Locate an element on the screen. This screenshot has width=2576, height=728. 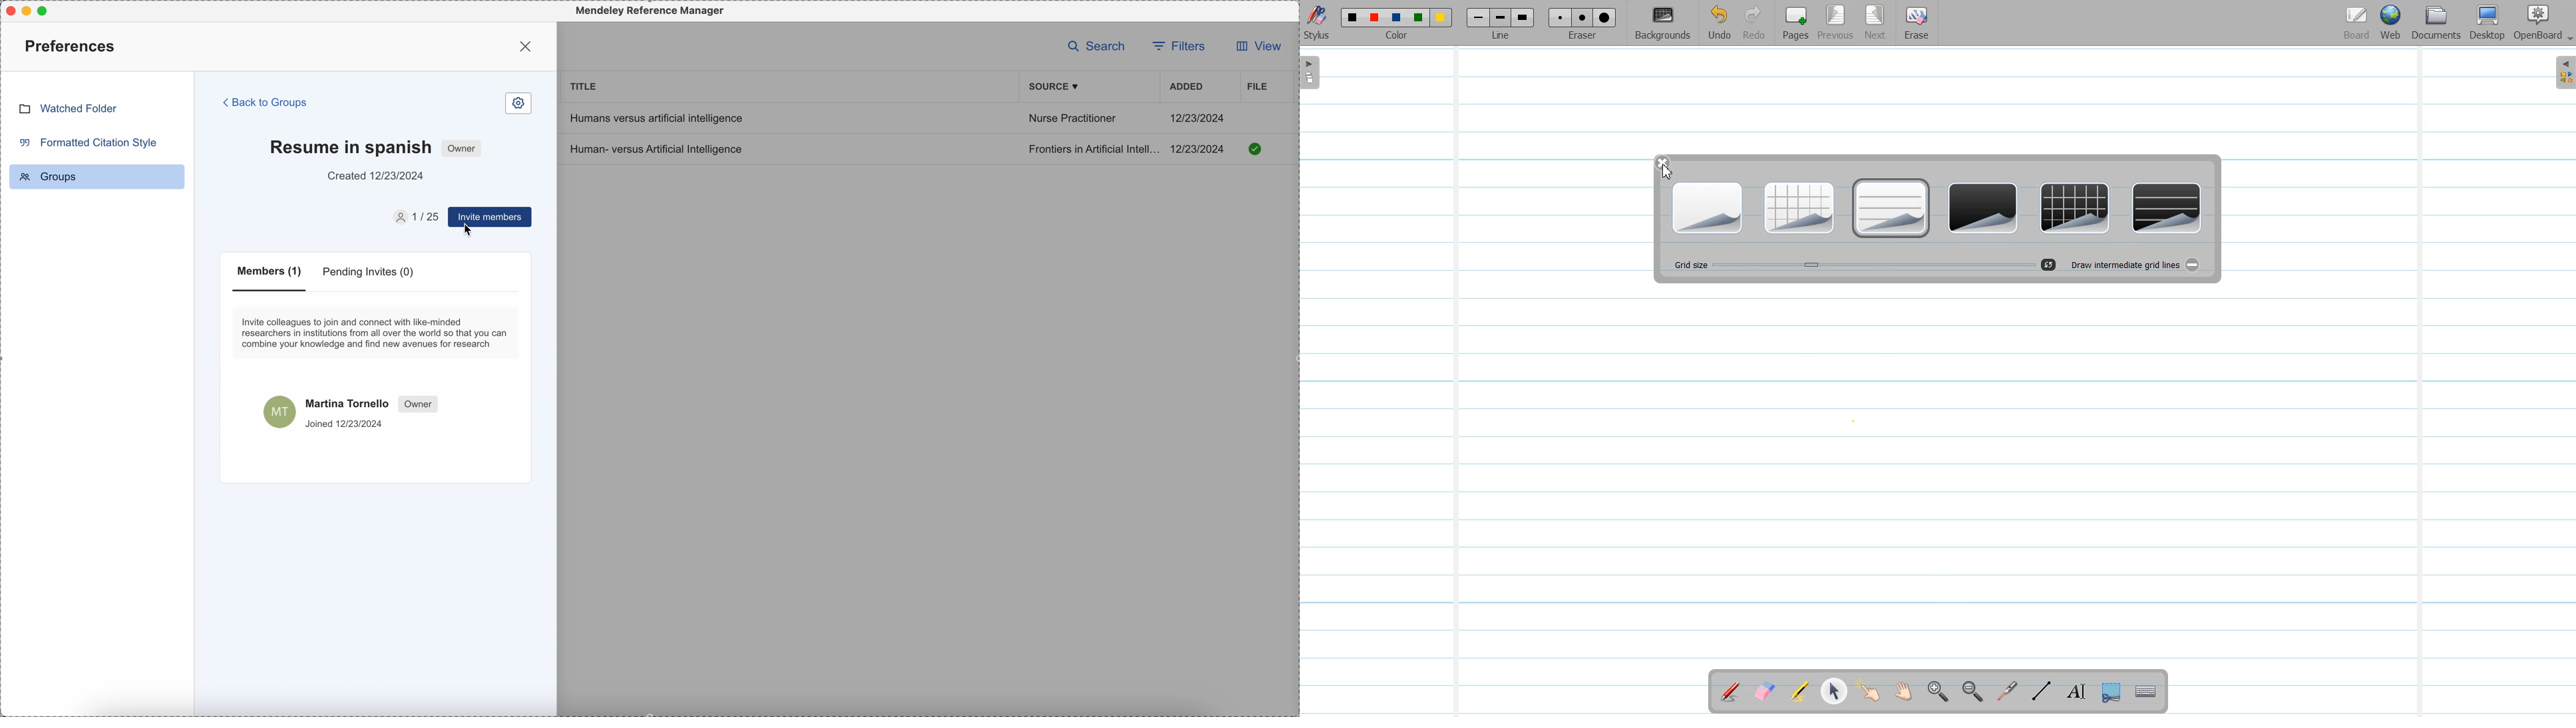
resume in spanish is located at coordinates (350, 146).